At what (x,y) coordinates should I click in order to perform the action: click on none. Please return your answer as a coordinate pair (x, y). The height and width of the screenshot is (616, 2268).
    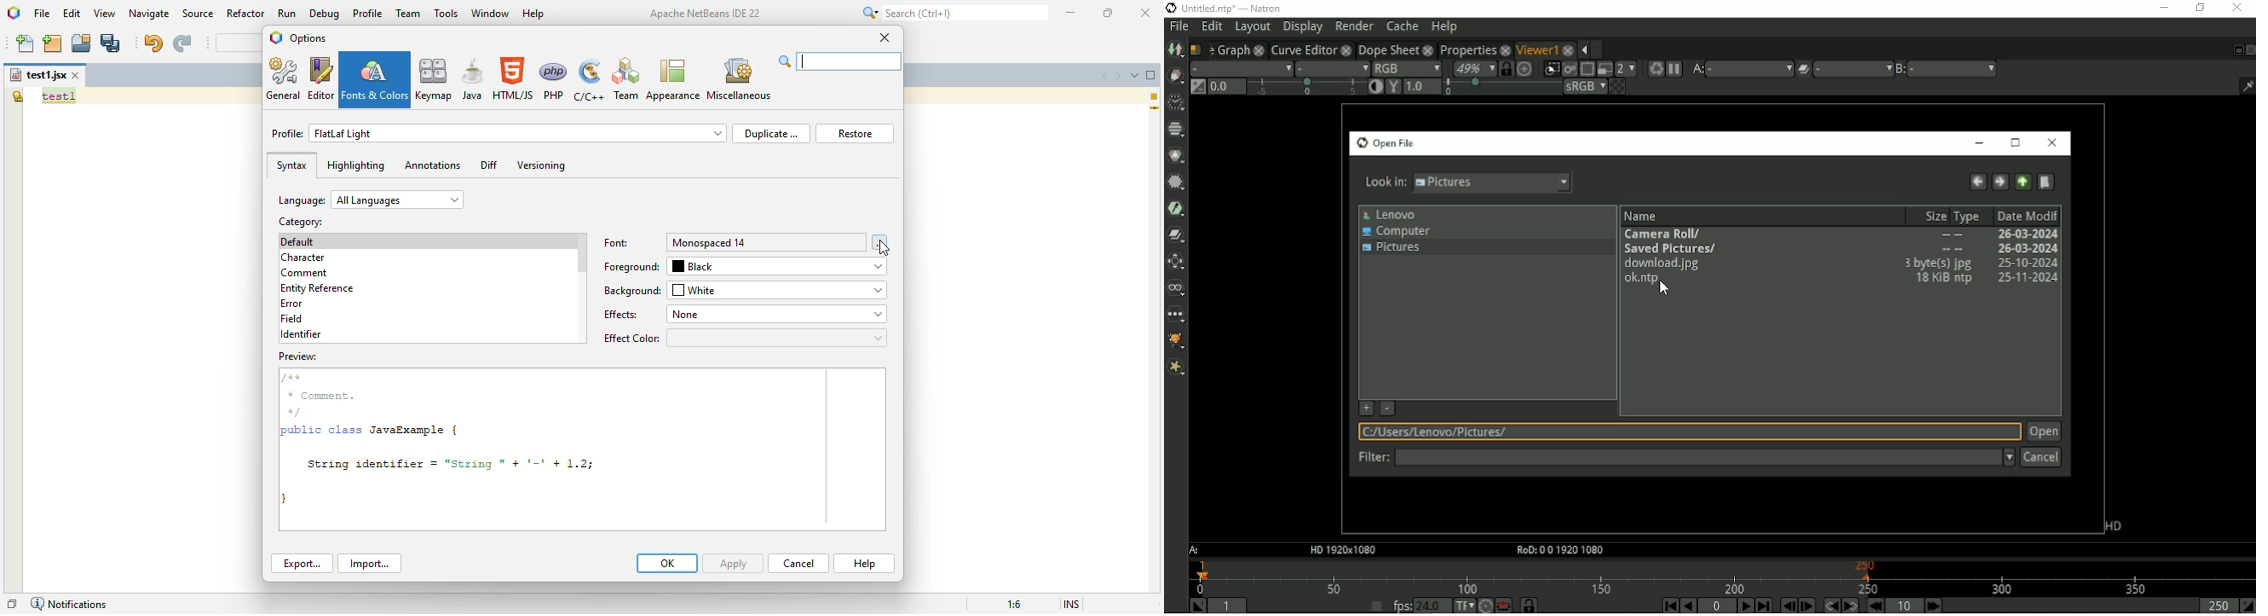
    Looking at the image, I should click on (779, 313).